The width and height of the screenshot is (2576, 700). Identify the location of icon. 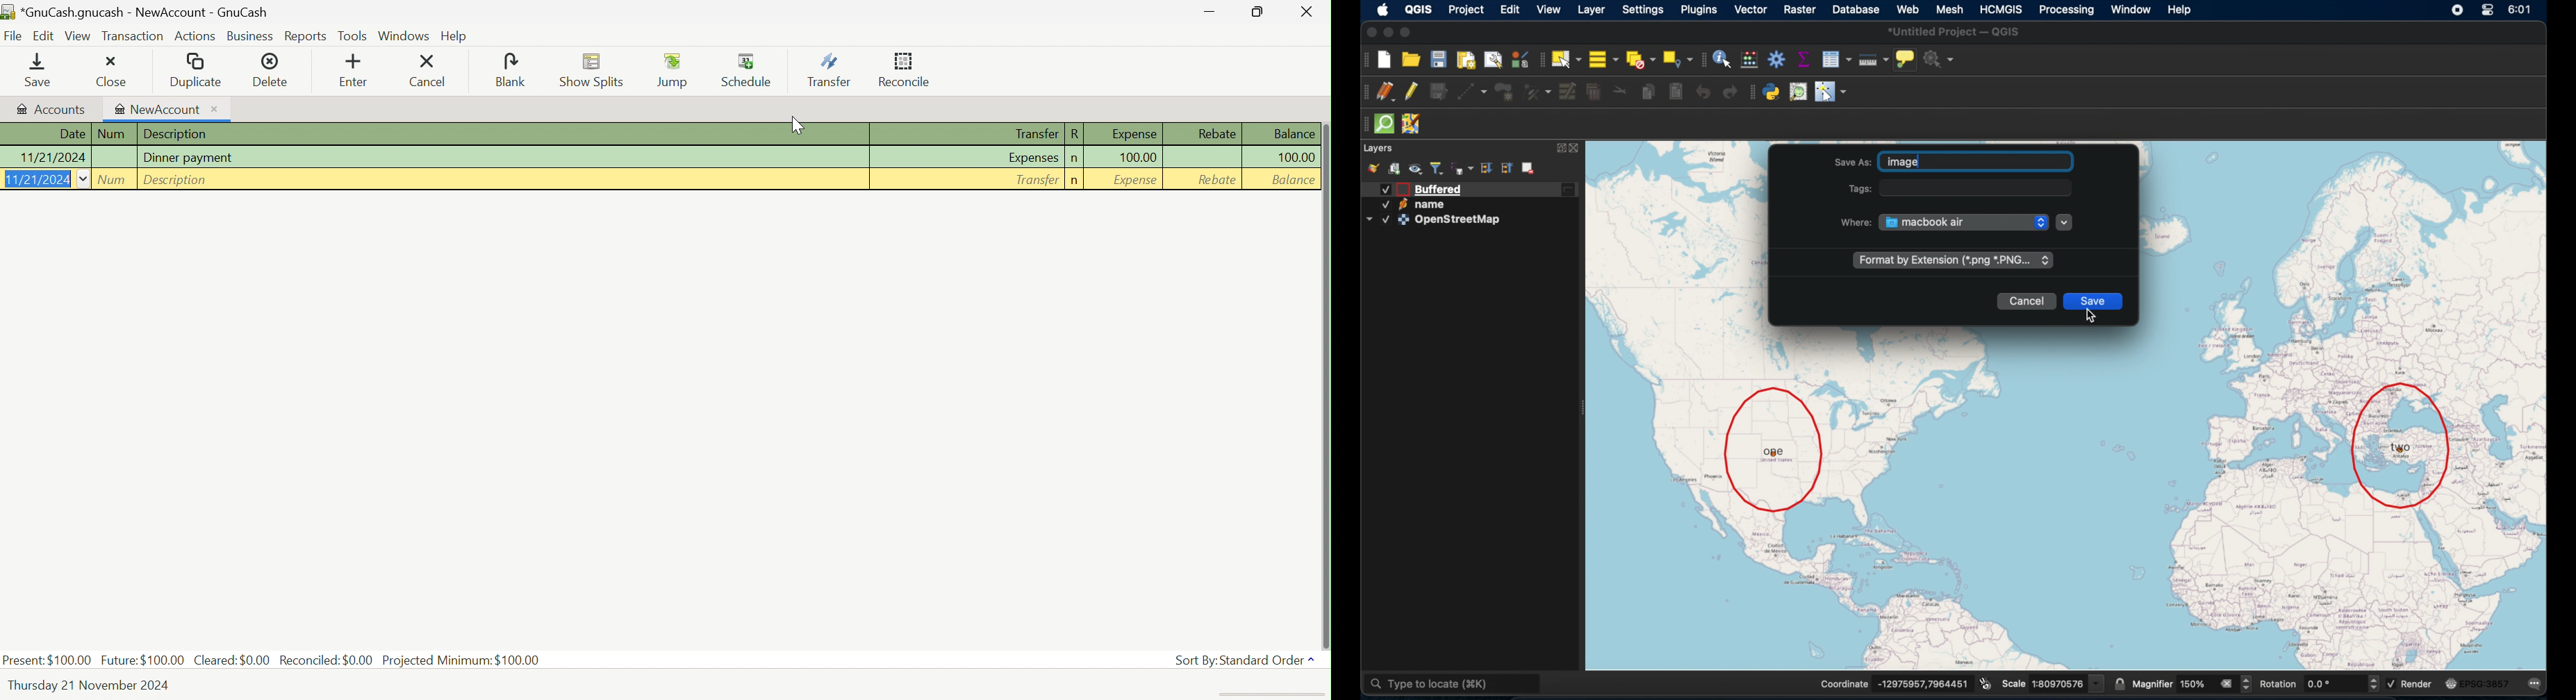
(1402, 189).